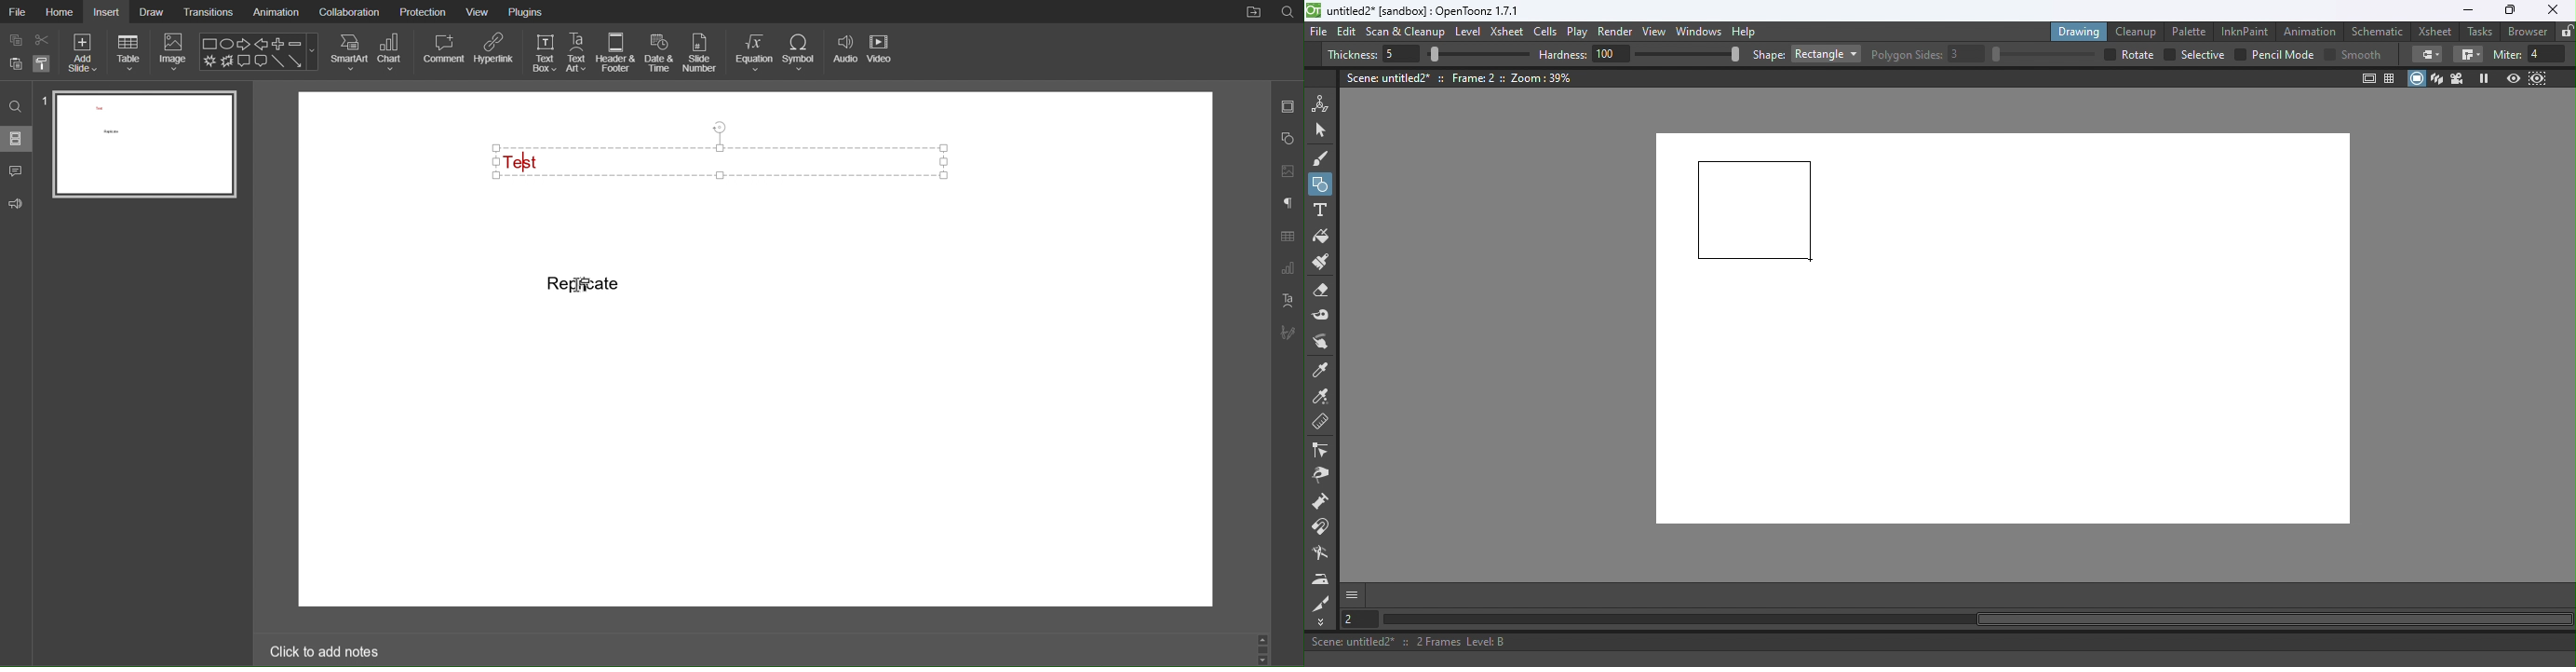 This screenshot has height=672, width=2576. What do you see at coordinates (1509, 34) in the screenshot?
I see `Xsheet` at bounding box center [1509, 34].